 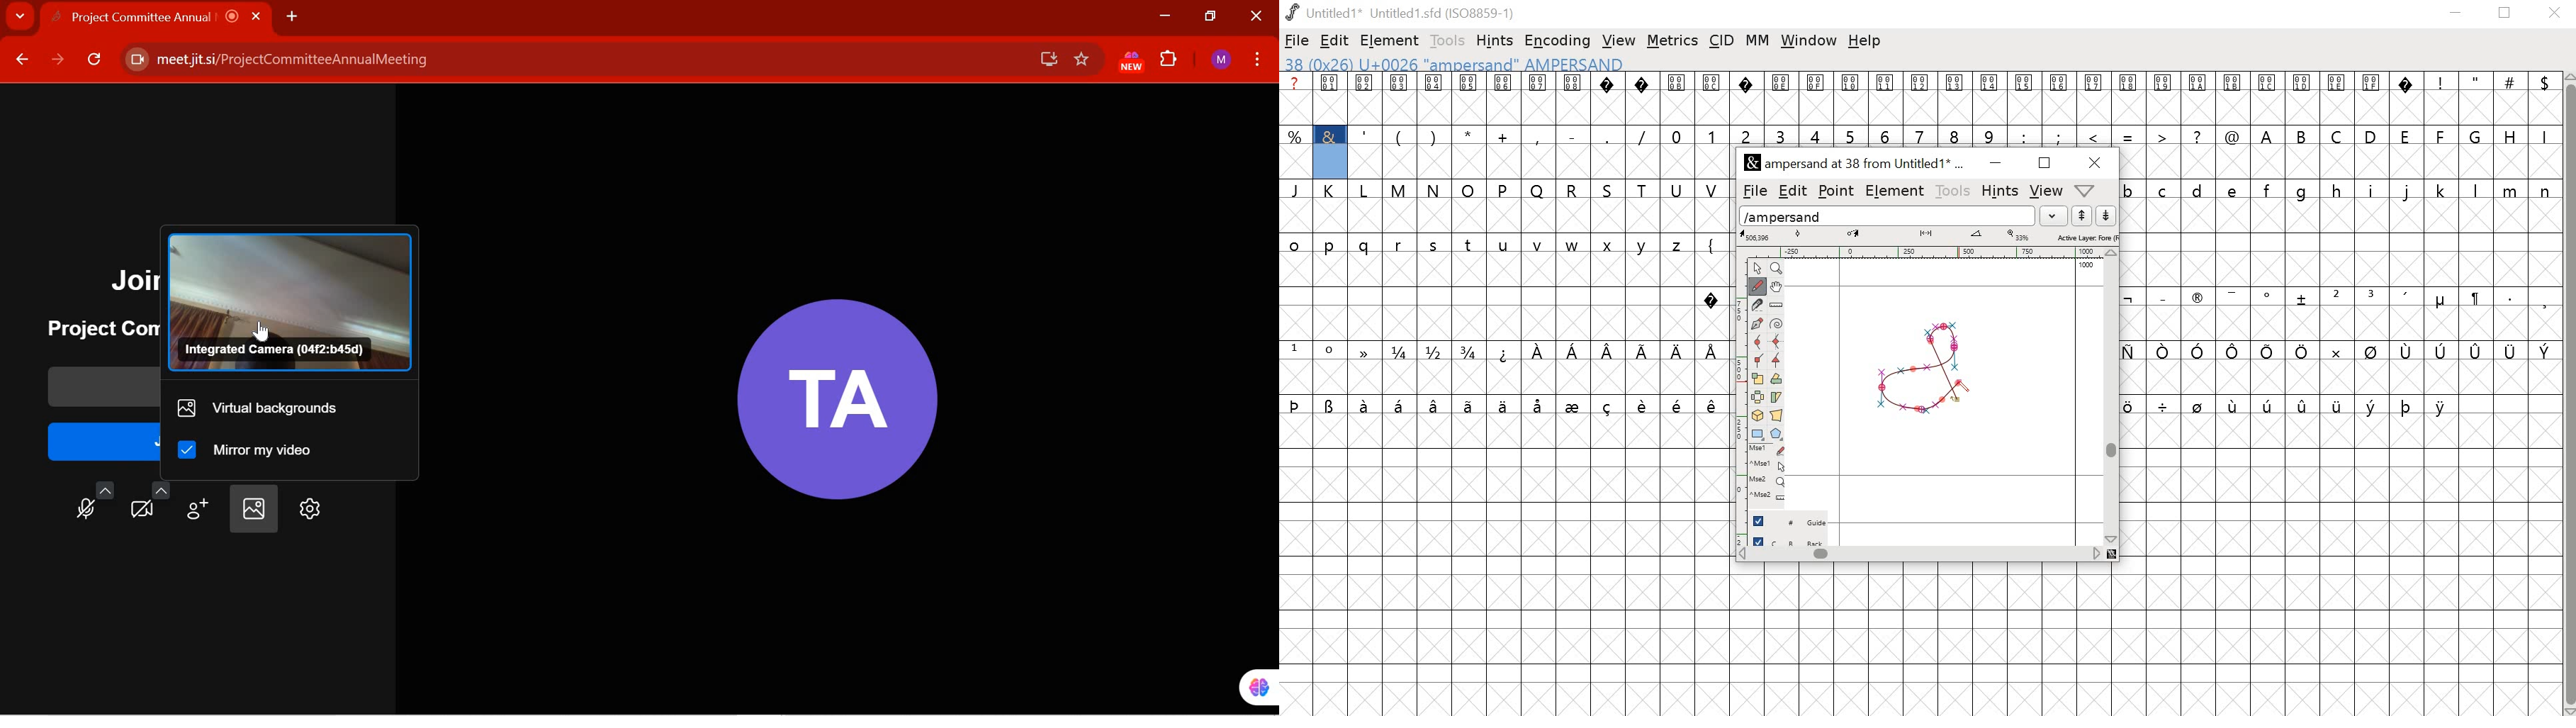 I want to click on horizontal scrollbar, so click(x=1927, y=554).